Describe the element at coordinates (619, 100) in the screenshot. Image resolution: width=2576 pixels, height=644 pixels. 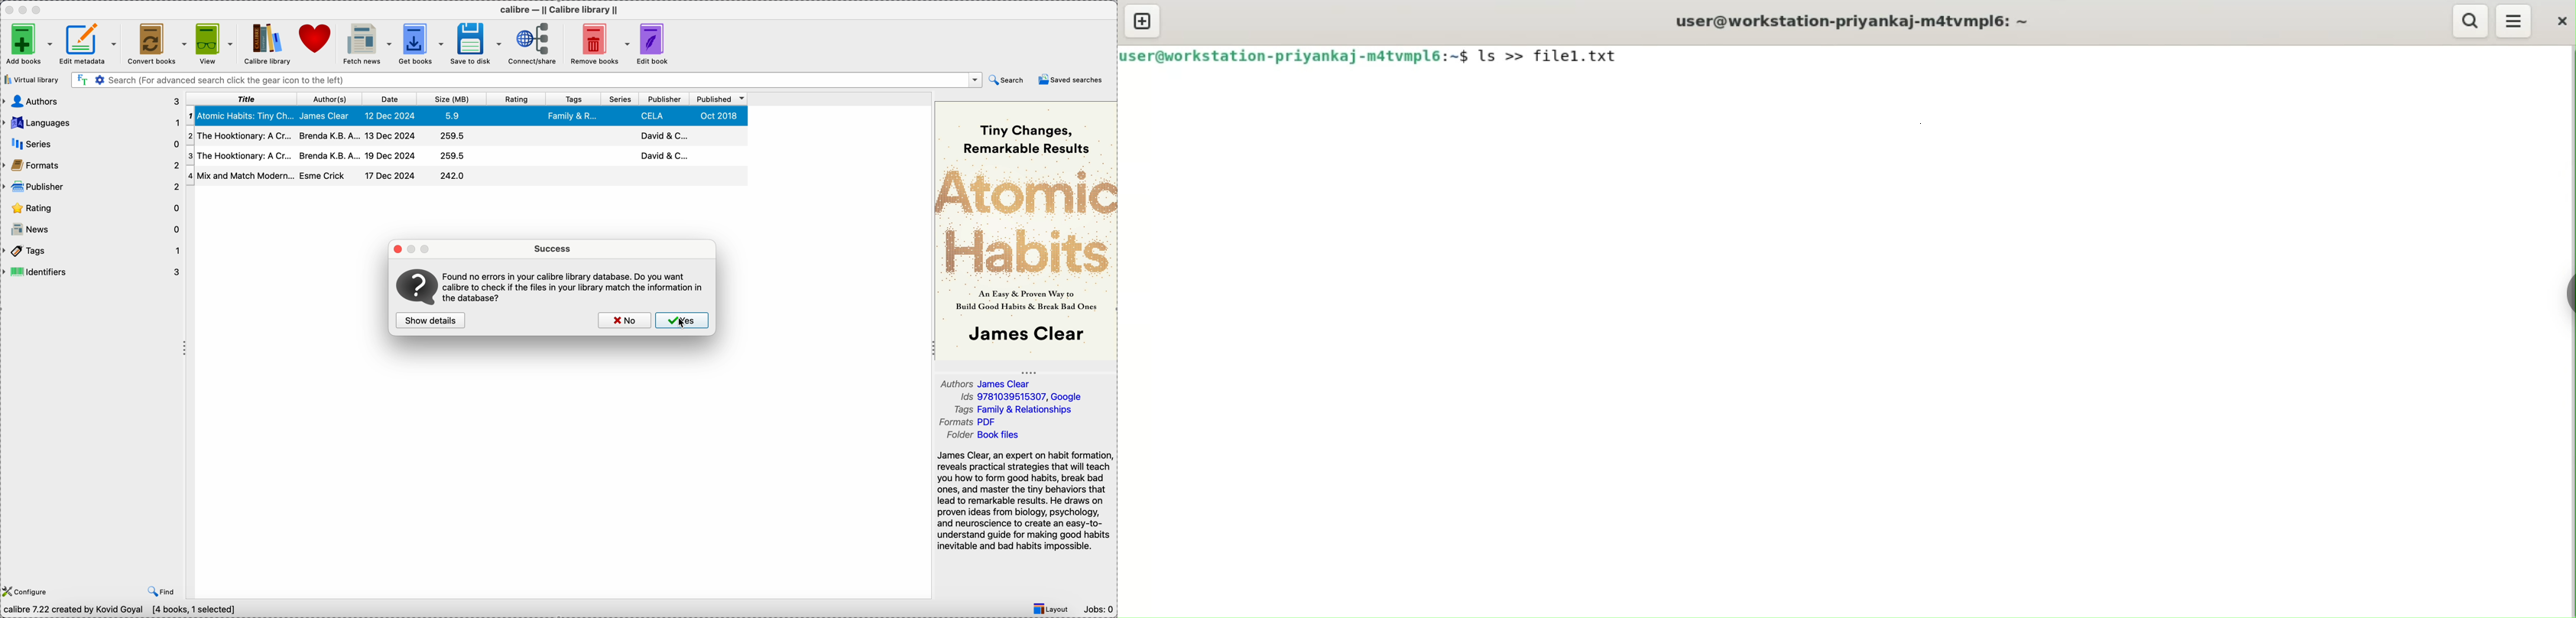
I see `series` at that location.